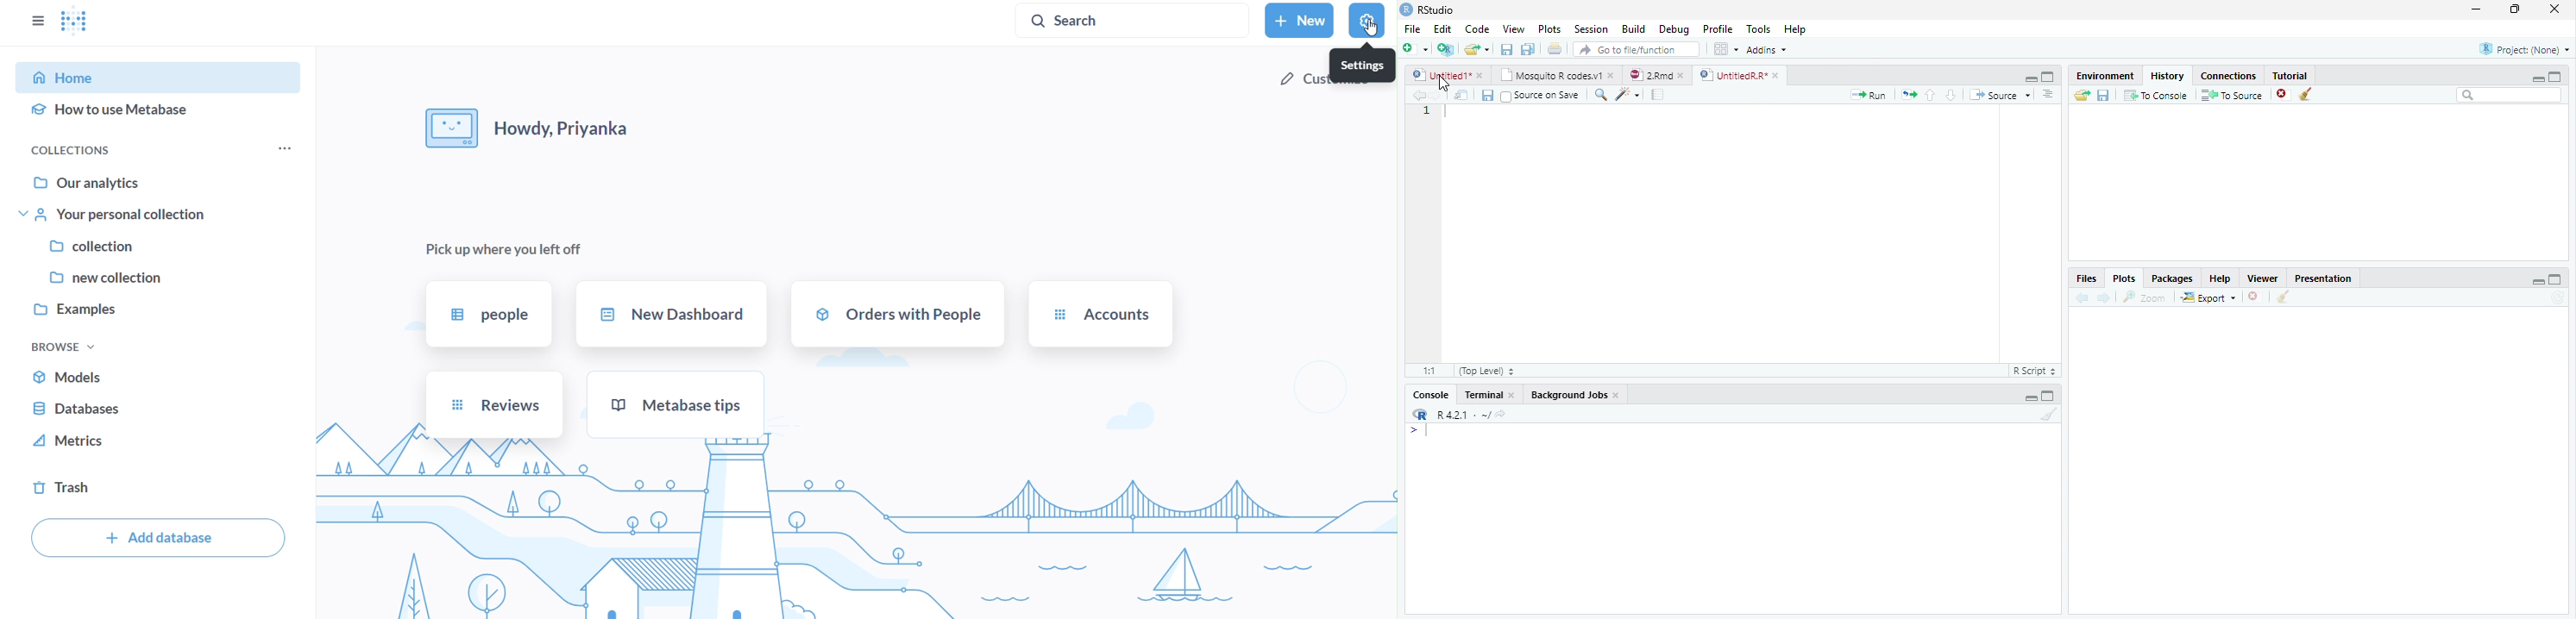 This screenshot has height=644, width=2576. What do you see at coordinates (2168, 76) in the screenshot?
I see `History` at bounding box center [2168, 76].